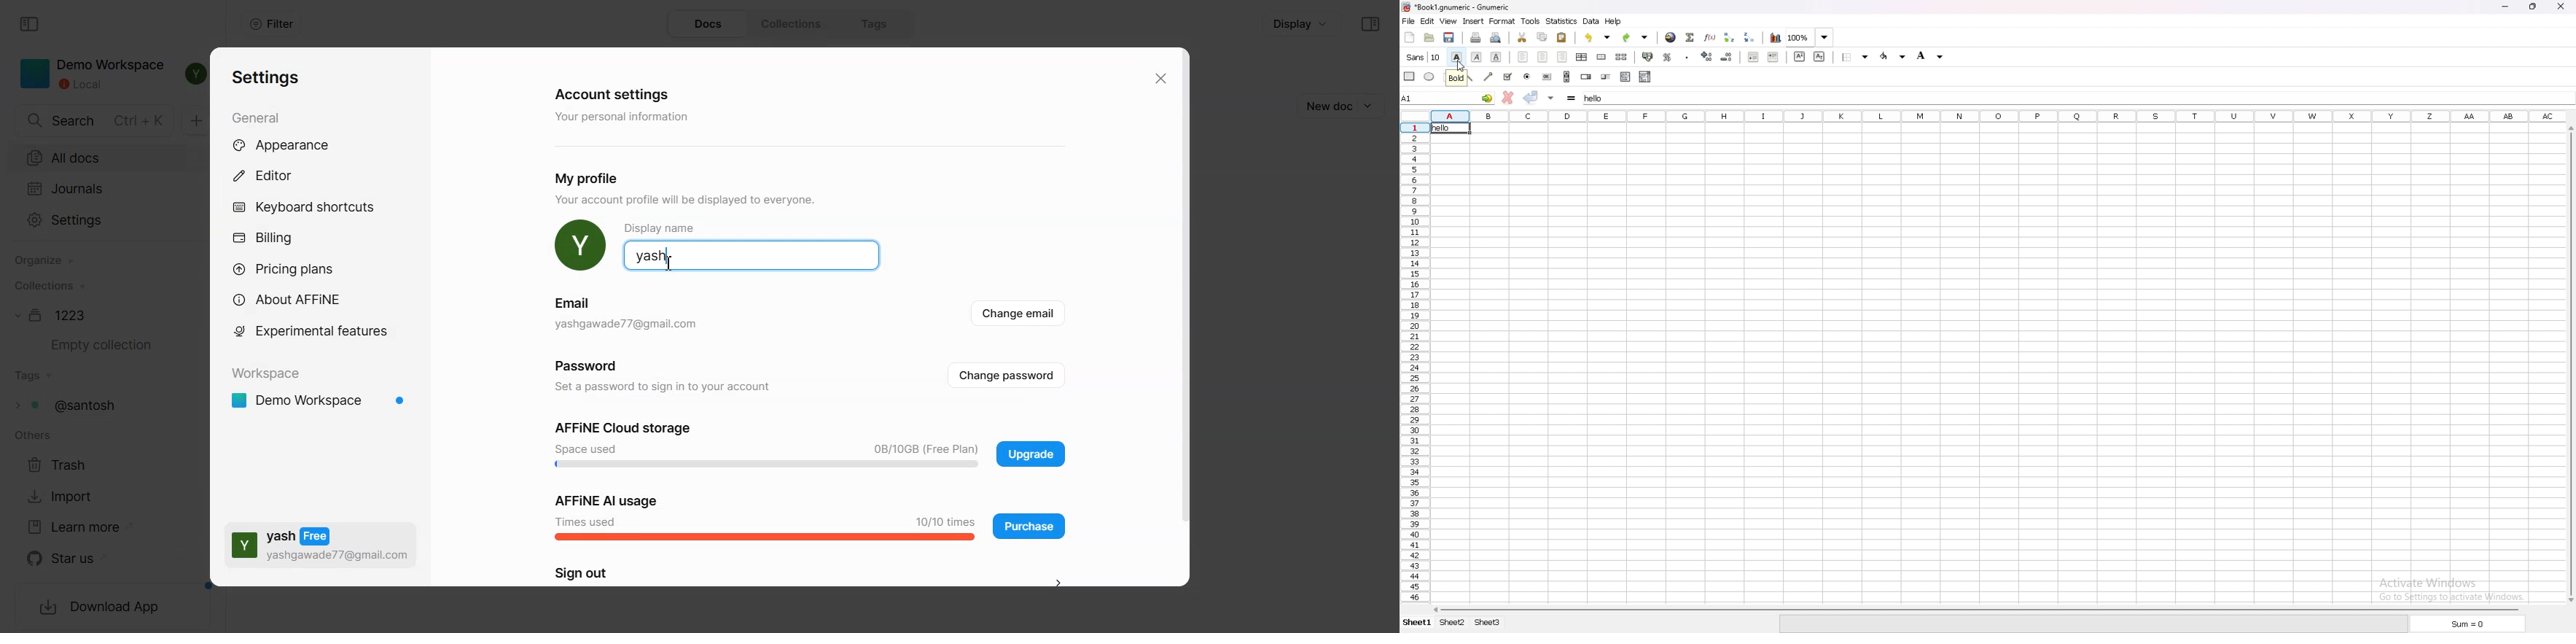 This screenshot has width=2576, height=644. I want to click on Import, so click(67, 496).